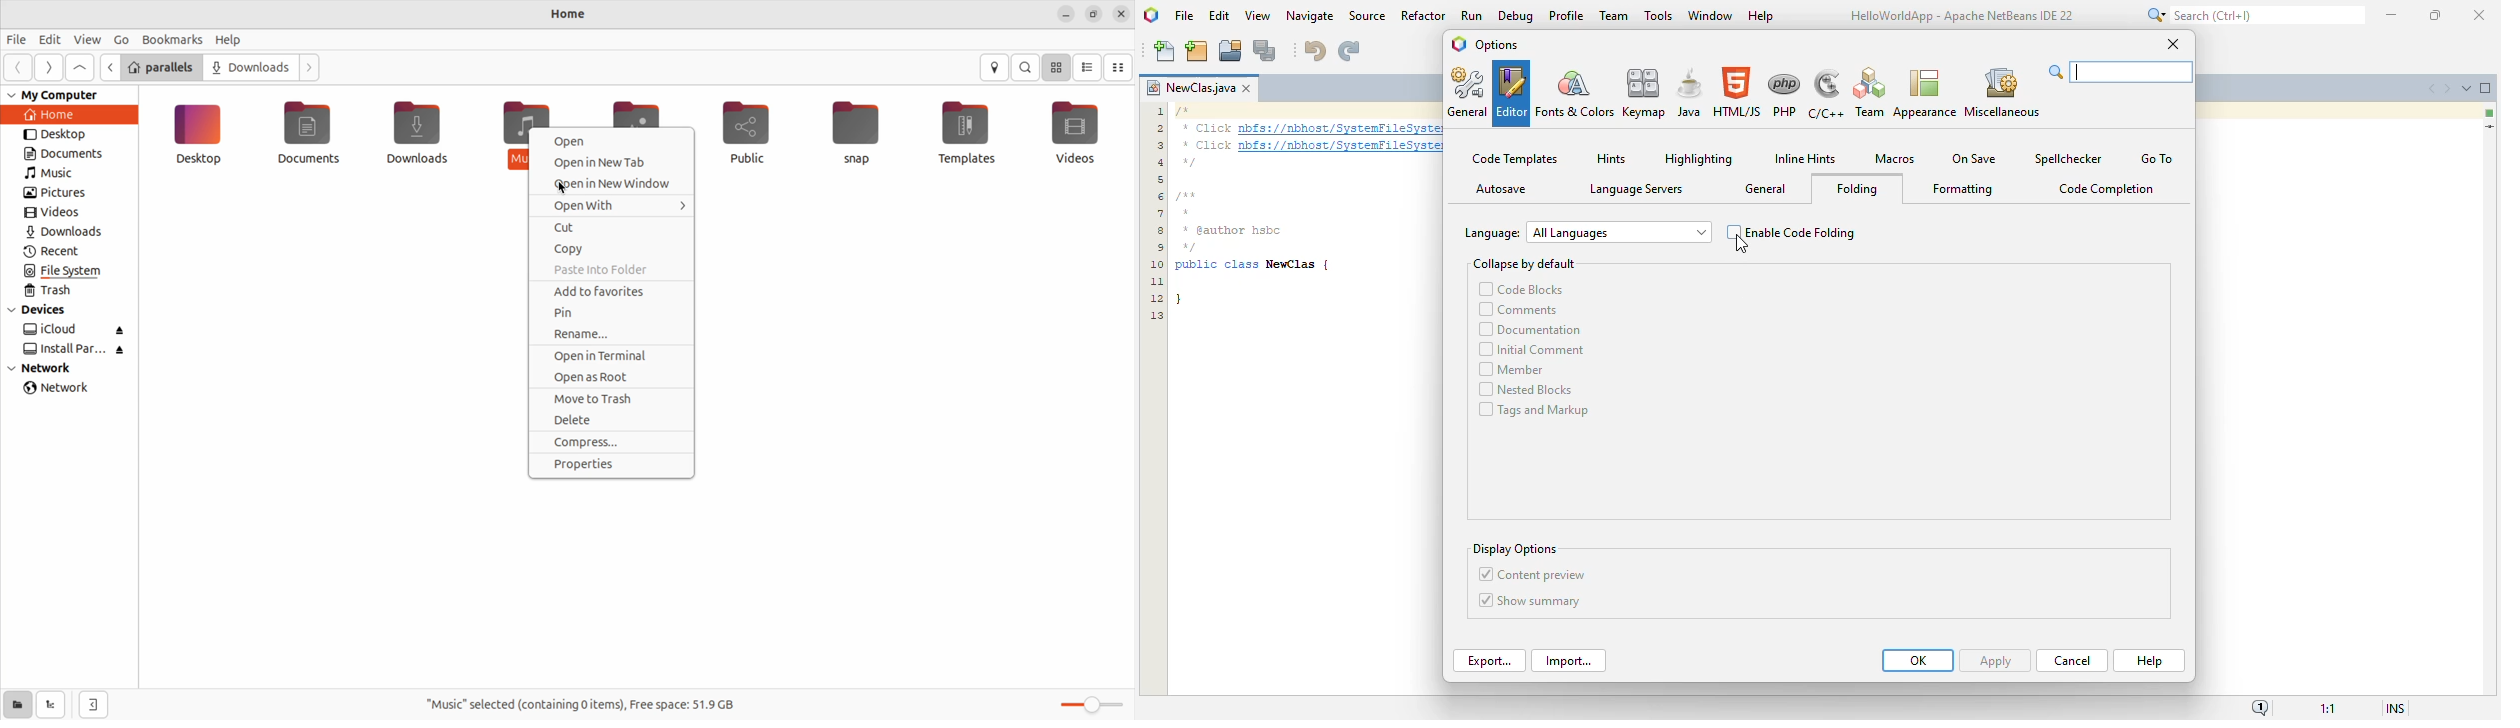 The image size is (2520, 728). I want to click on resize, so click(1097, 14).